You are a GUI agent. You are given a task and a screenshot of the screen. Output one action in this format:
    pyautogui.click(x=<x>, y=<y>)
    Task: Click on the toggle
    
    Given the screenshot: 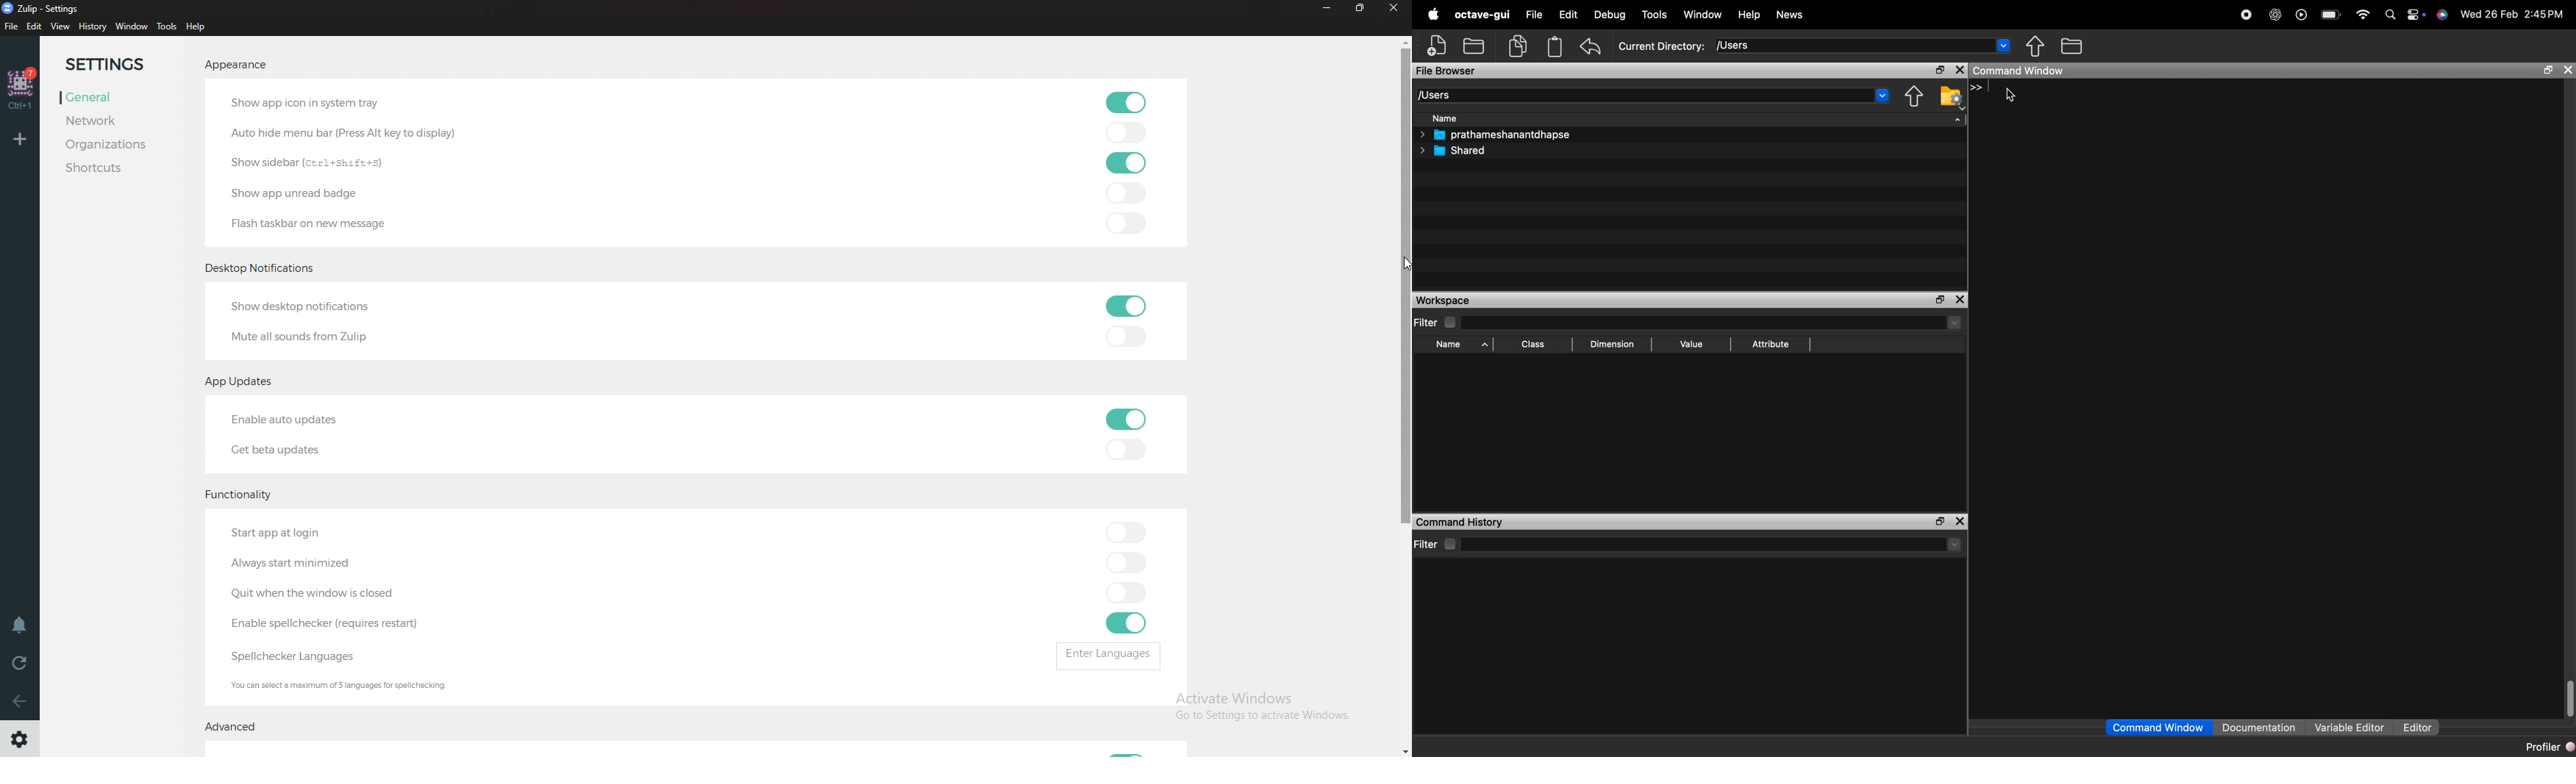 What is the action you would take?
    pyautogui.click(x=1128, y=101)
    